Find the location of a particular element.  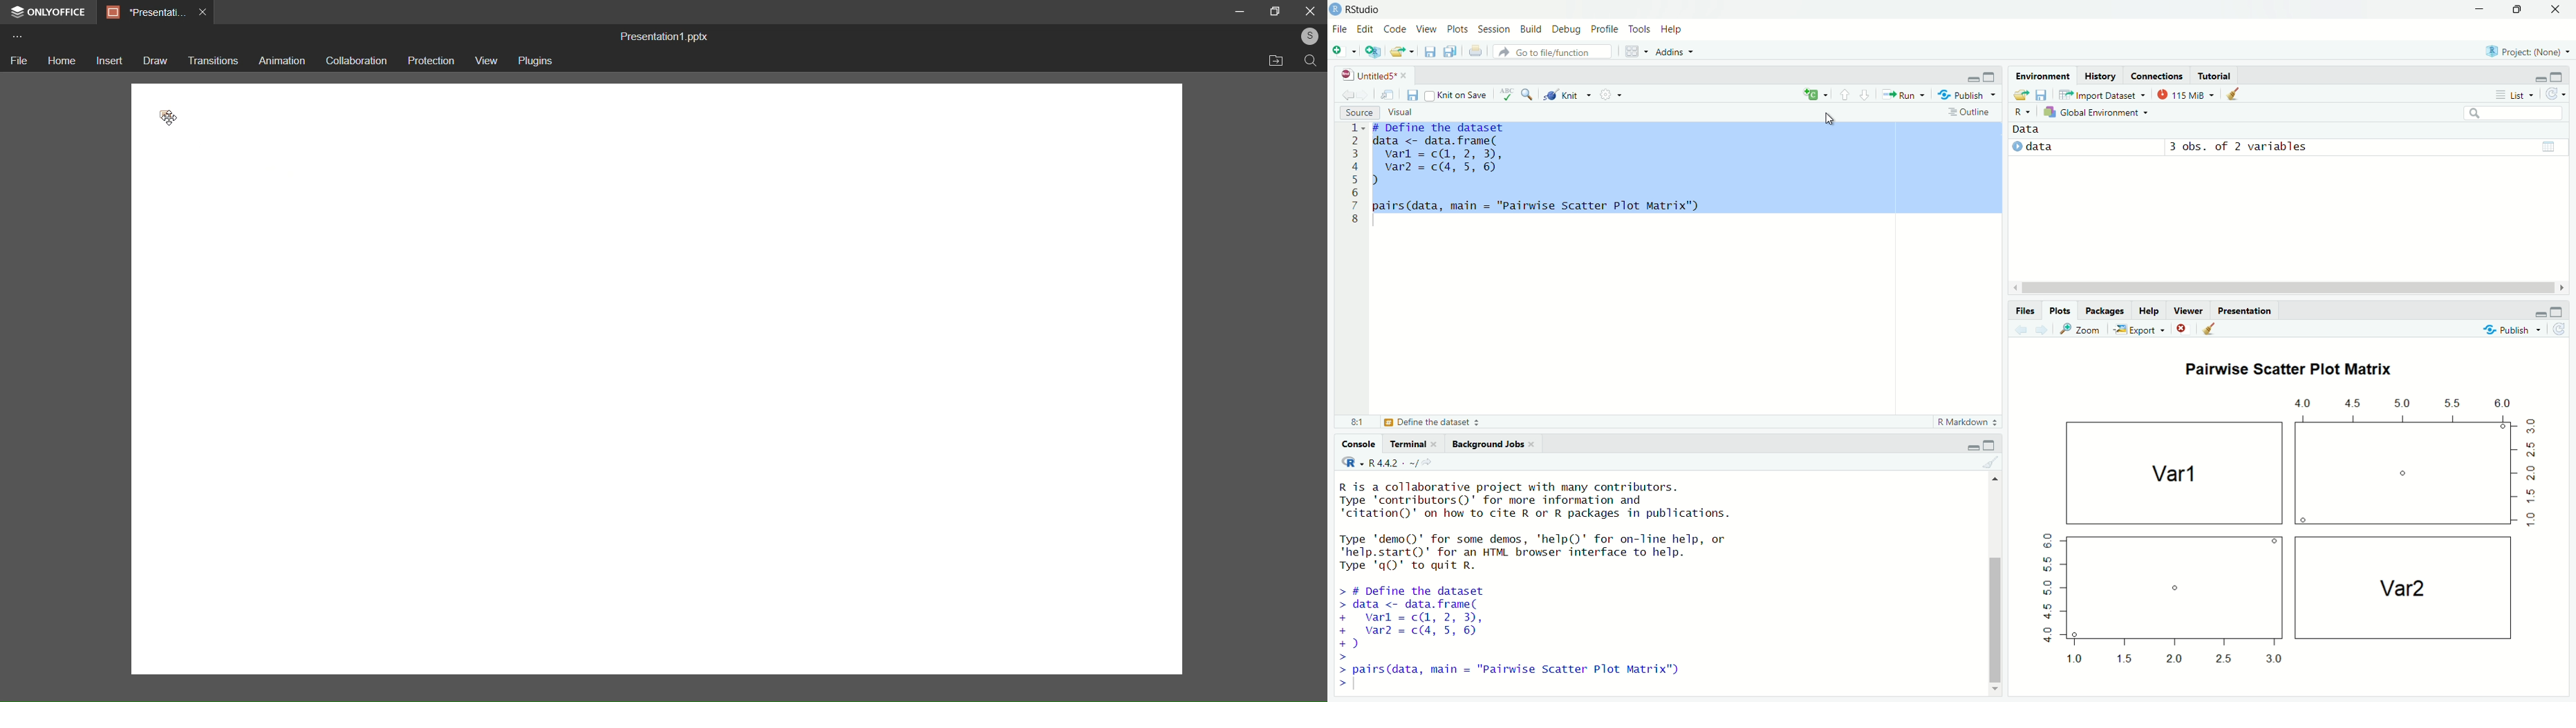

protection is located at coordinates (432, 63).